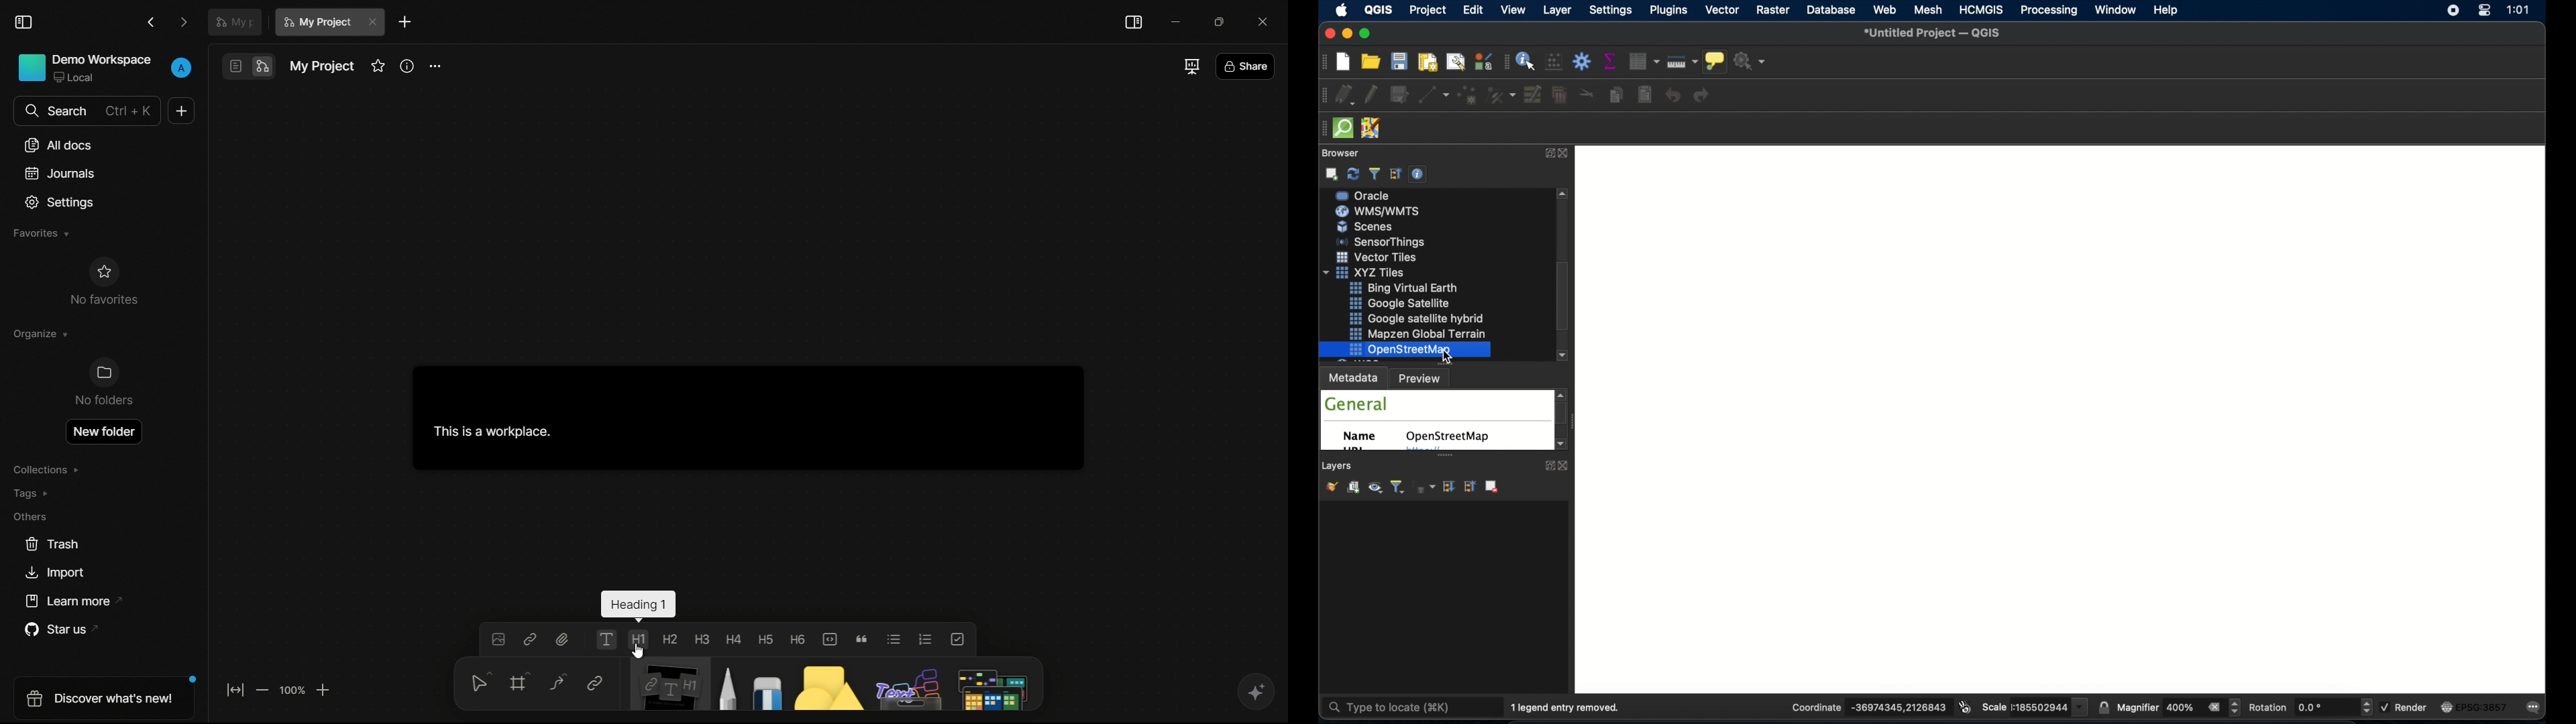 The width and height of the screenshot is (2576, 728). I want to click on quote, so click(862, 639).